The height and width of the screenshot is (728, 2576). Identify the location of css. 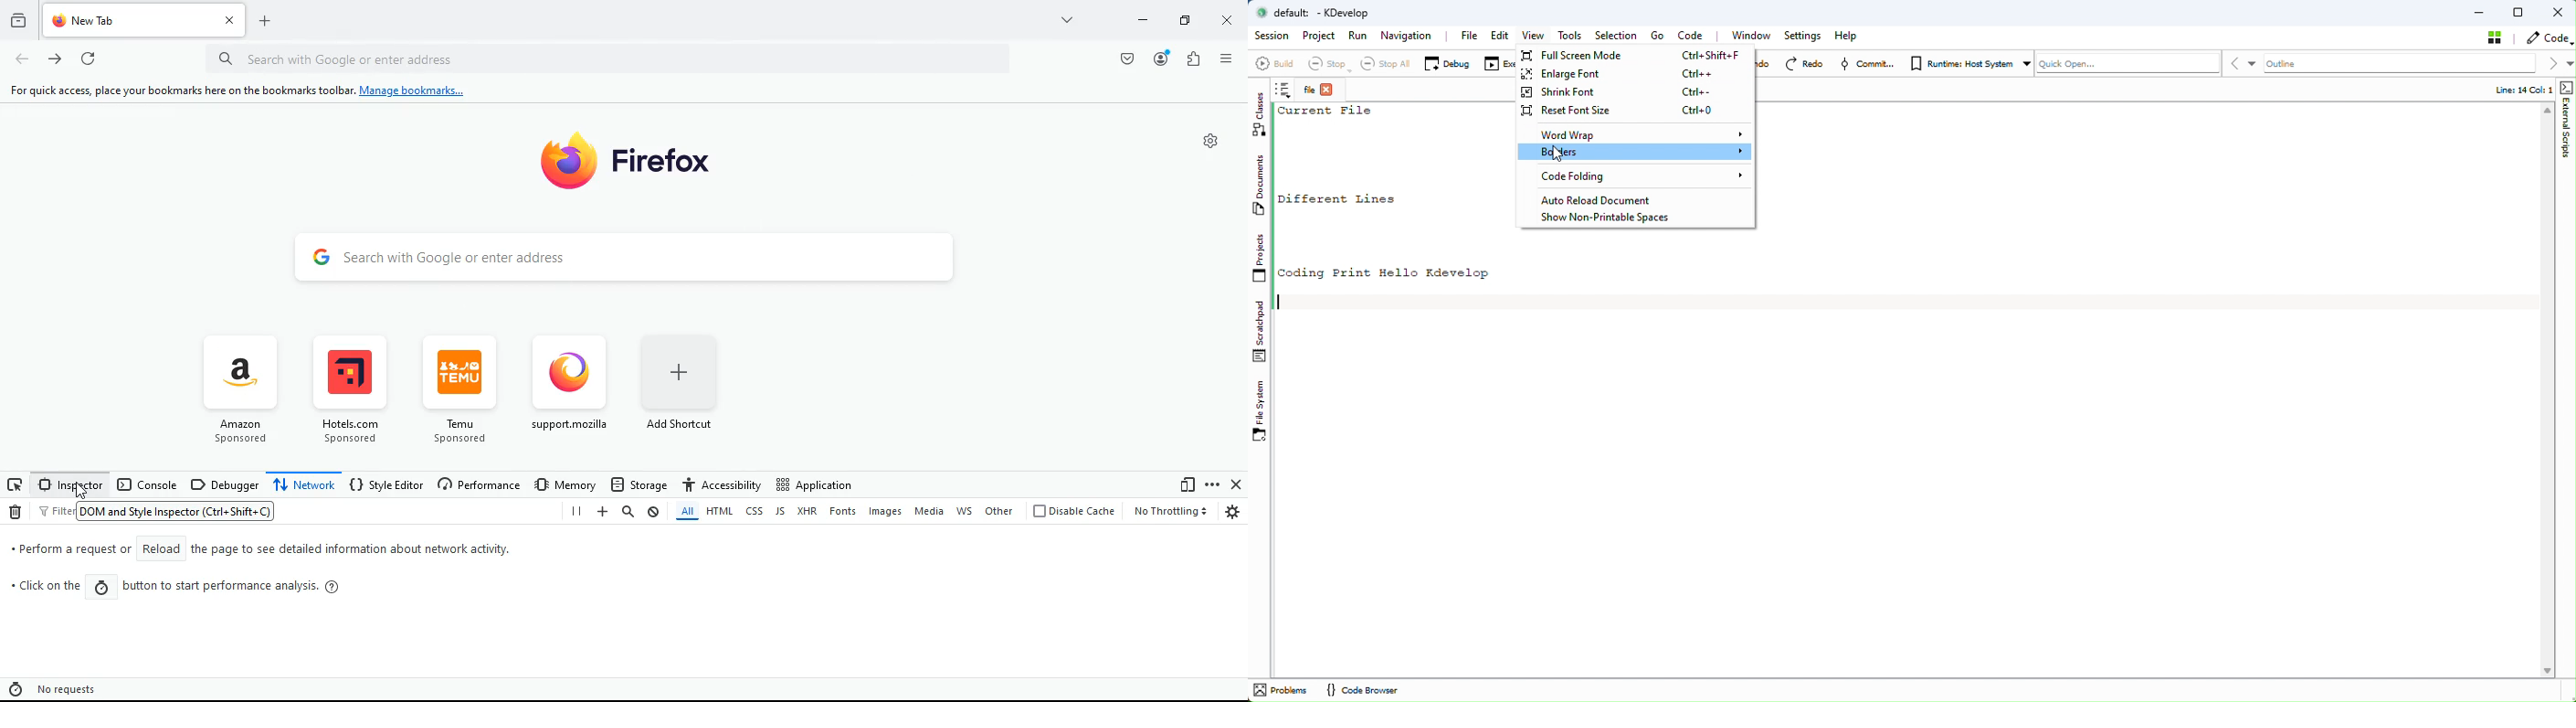
(755, 512).